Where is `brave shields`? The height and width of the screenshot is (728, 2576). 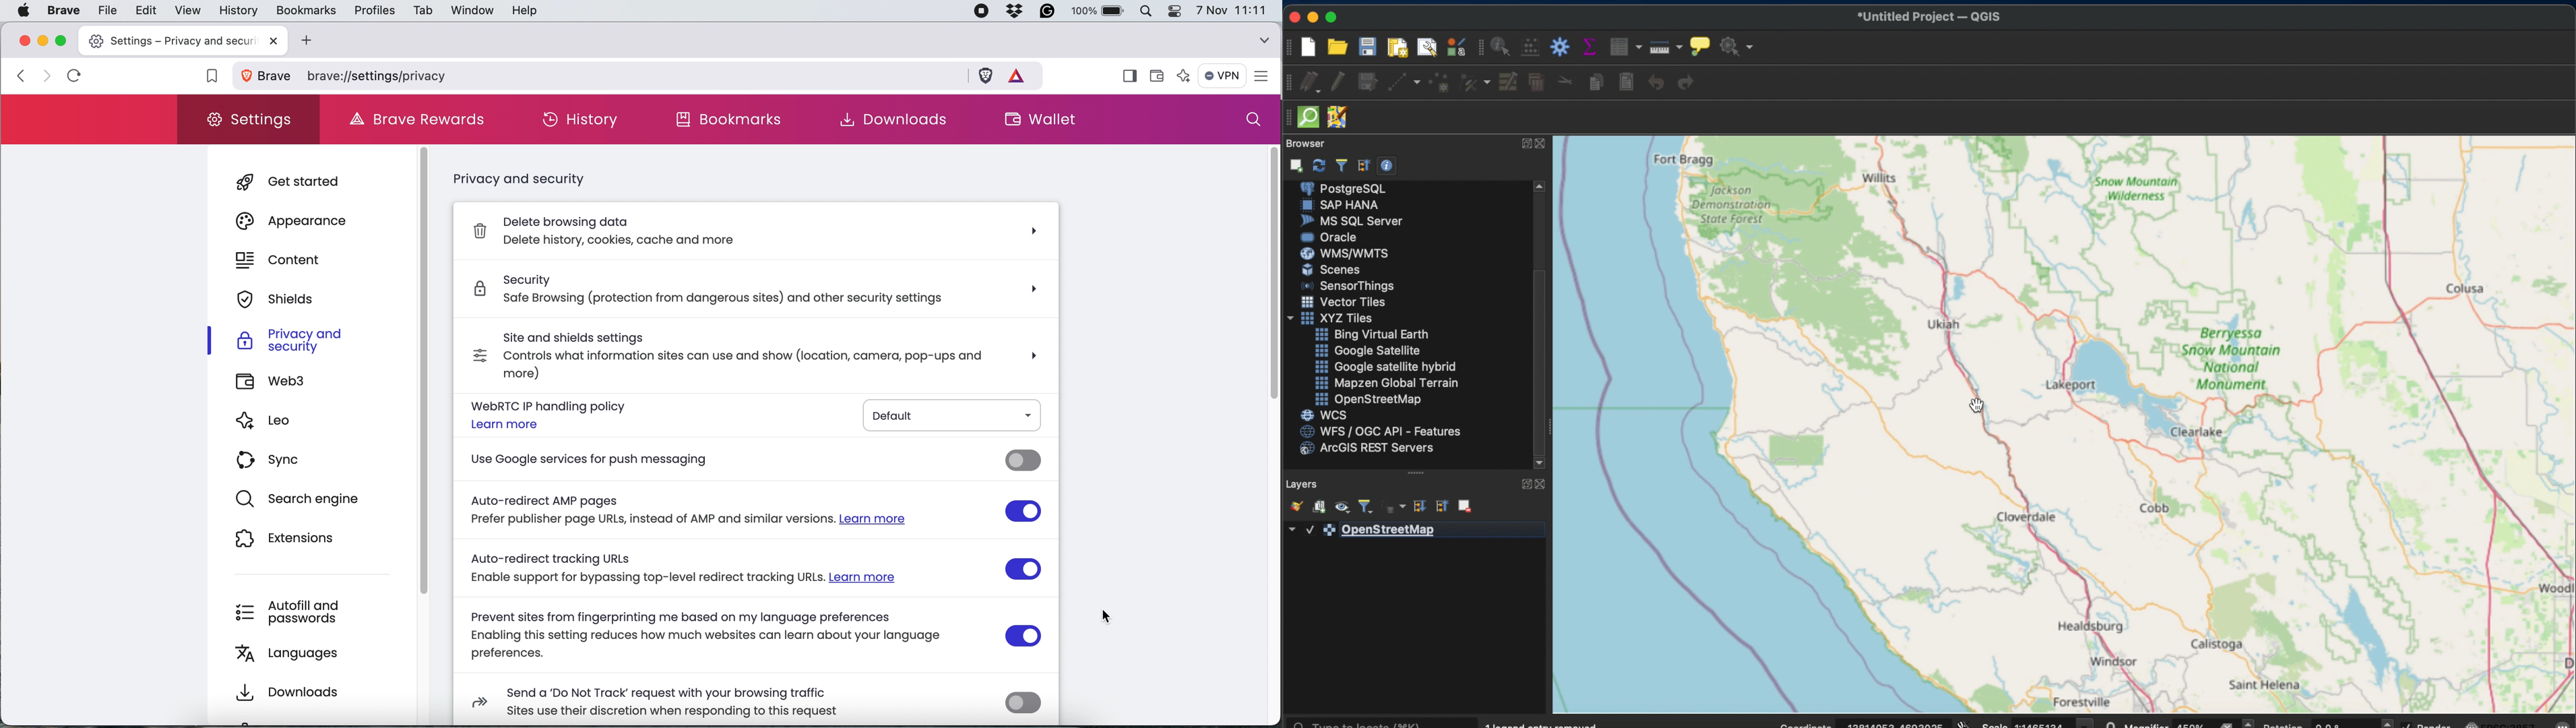
brave shields is located at coordinates (986, 74).